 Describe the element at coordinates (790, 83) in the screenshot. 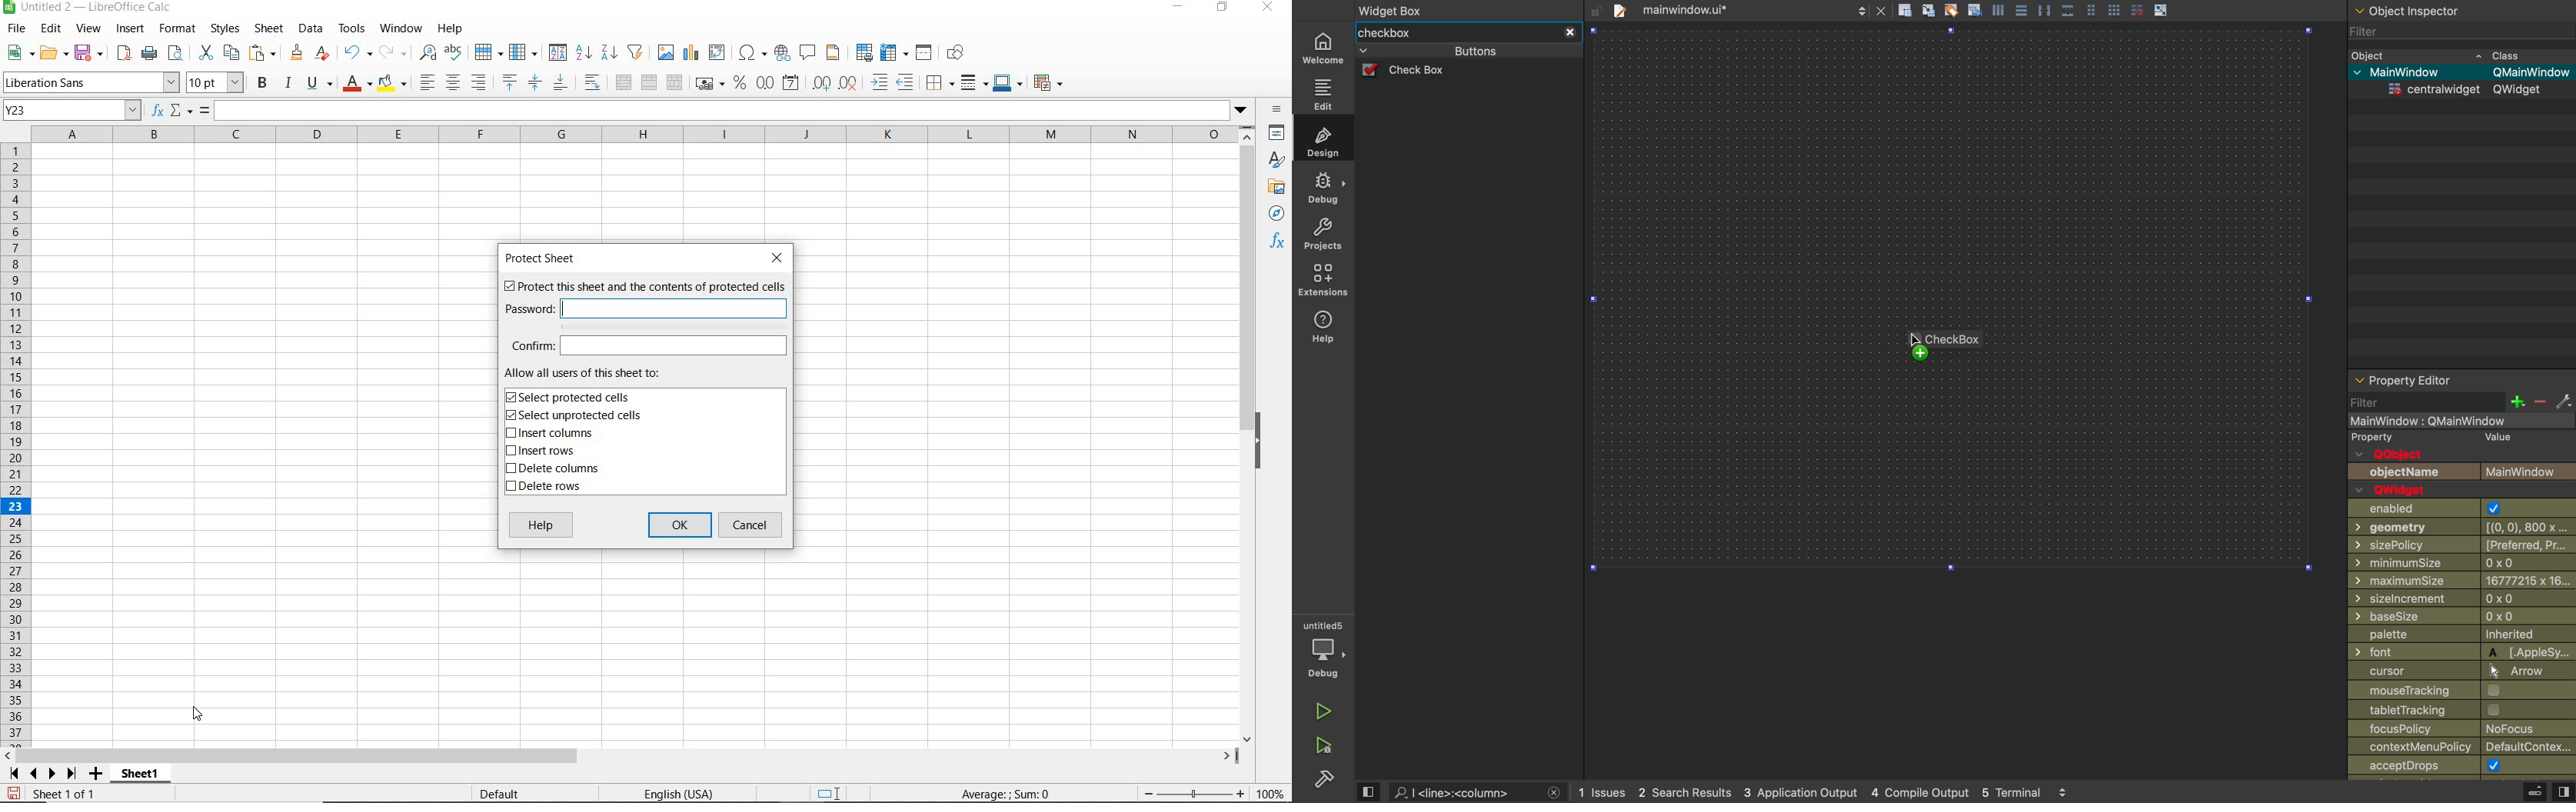

I see `FORMAT AS DATE` at that location.